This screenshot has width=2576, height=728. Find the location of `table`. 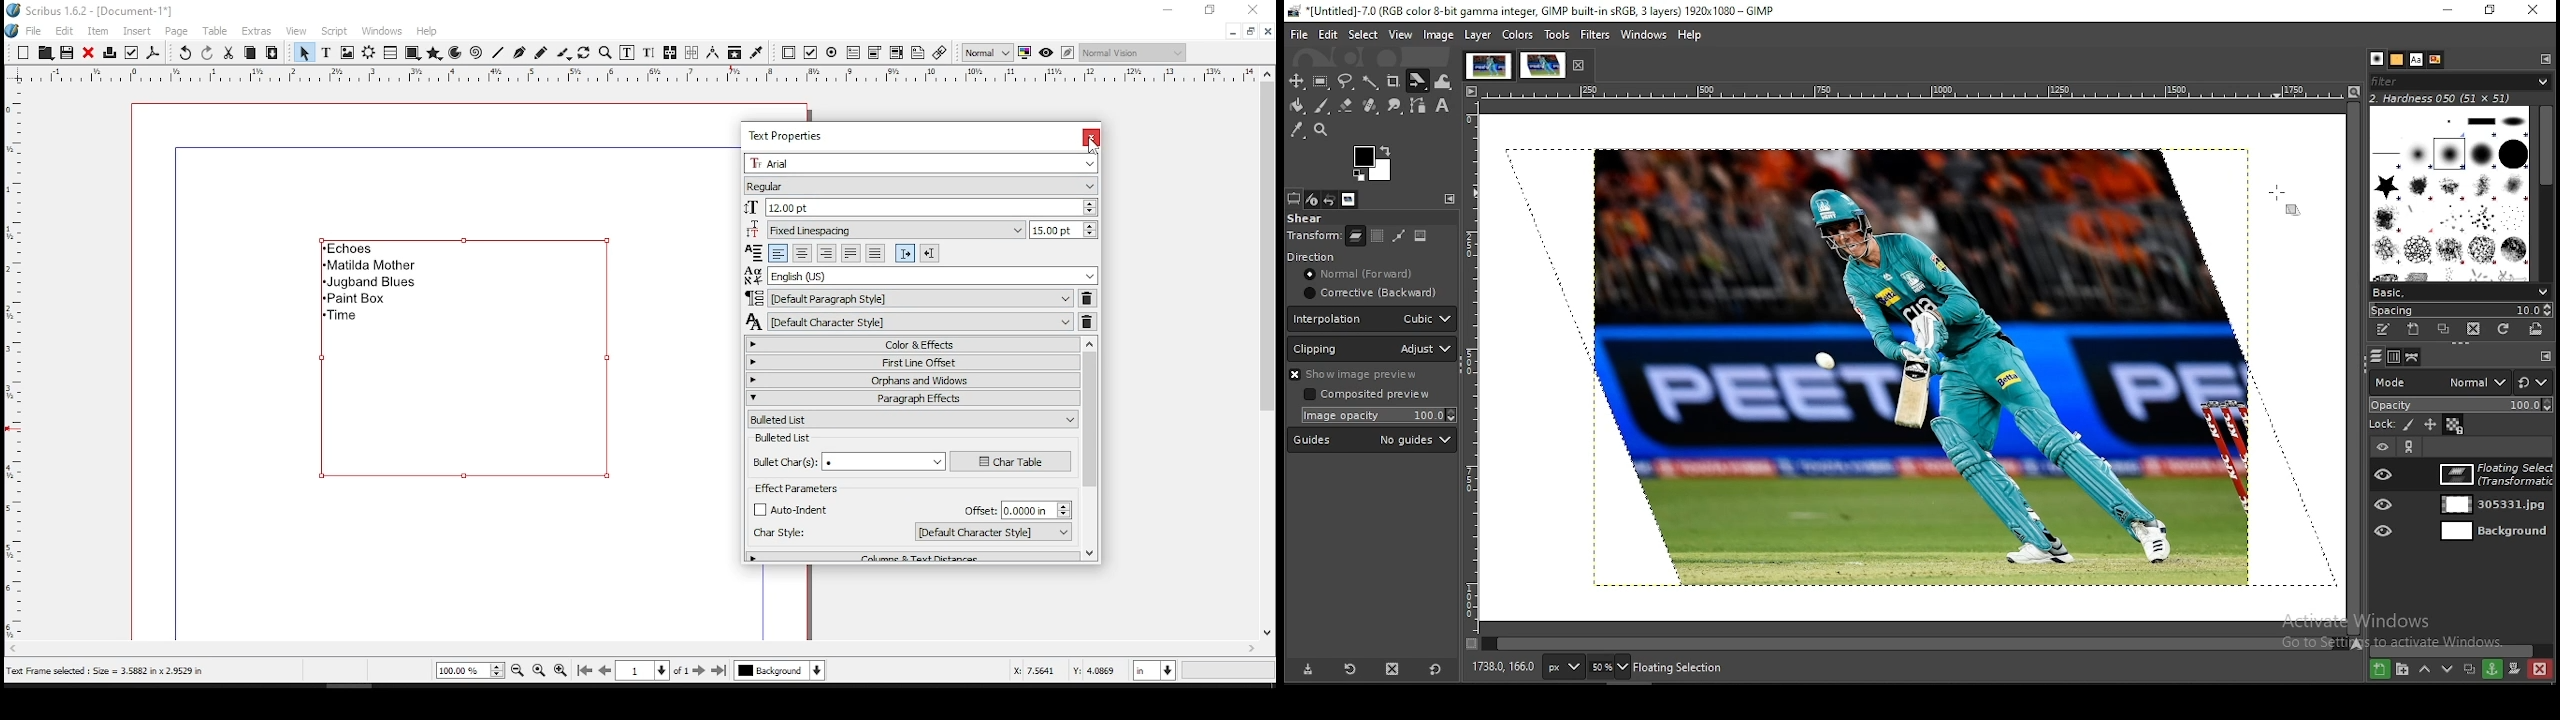

table is located at coordinates (390, 53).